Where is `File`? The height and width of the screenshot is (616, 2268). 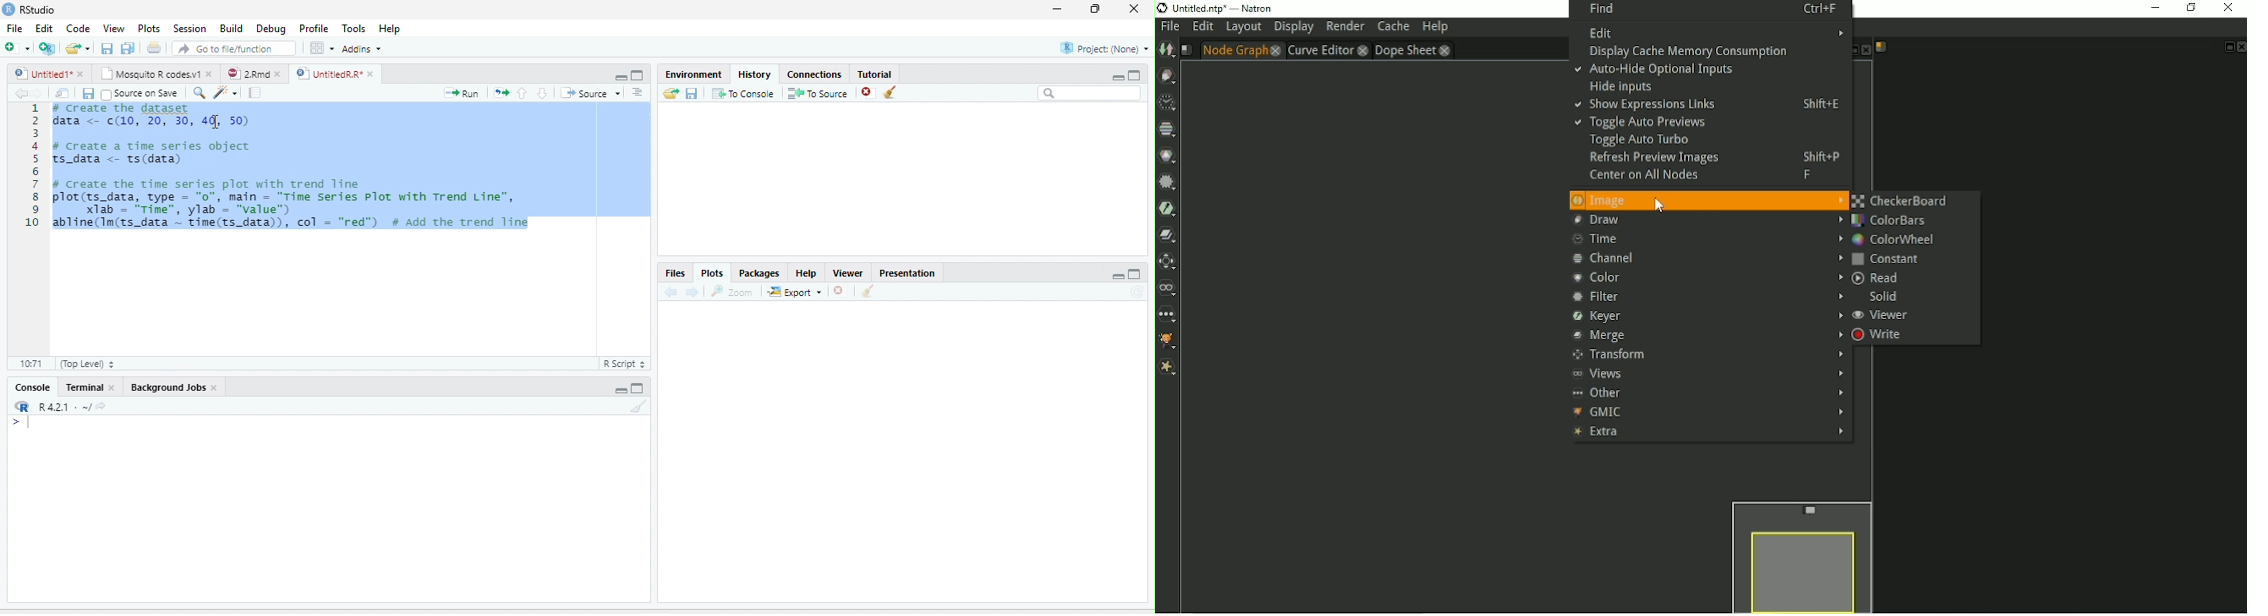 File is located at coordinates (15, 28).